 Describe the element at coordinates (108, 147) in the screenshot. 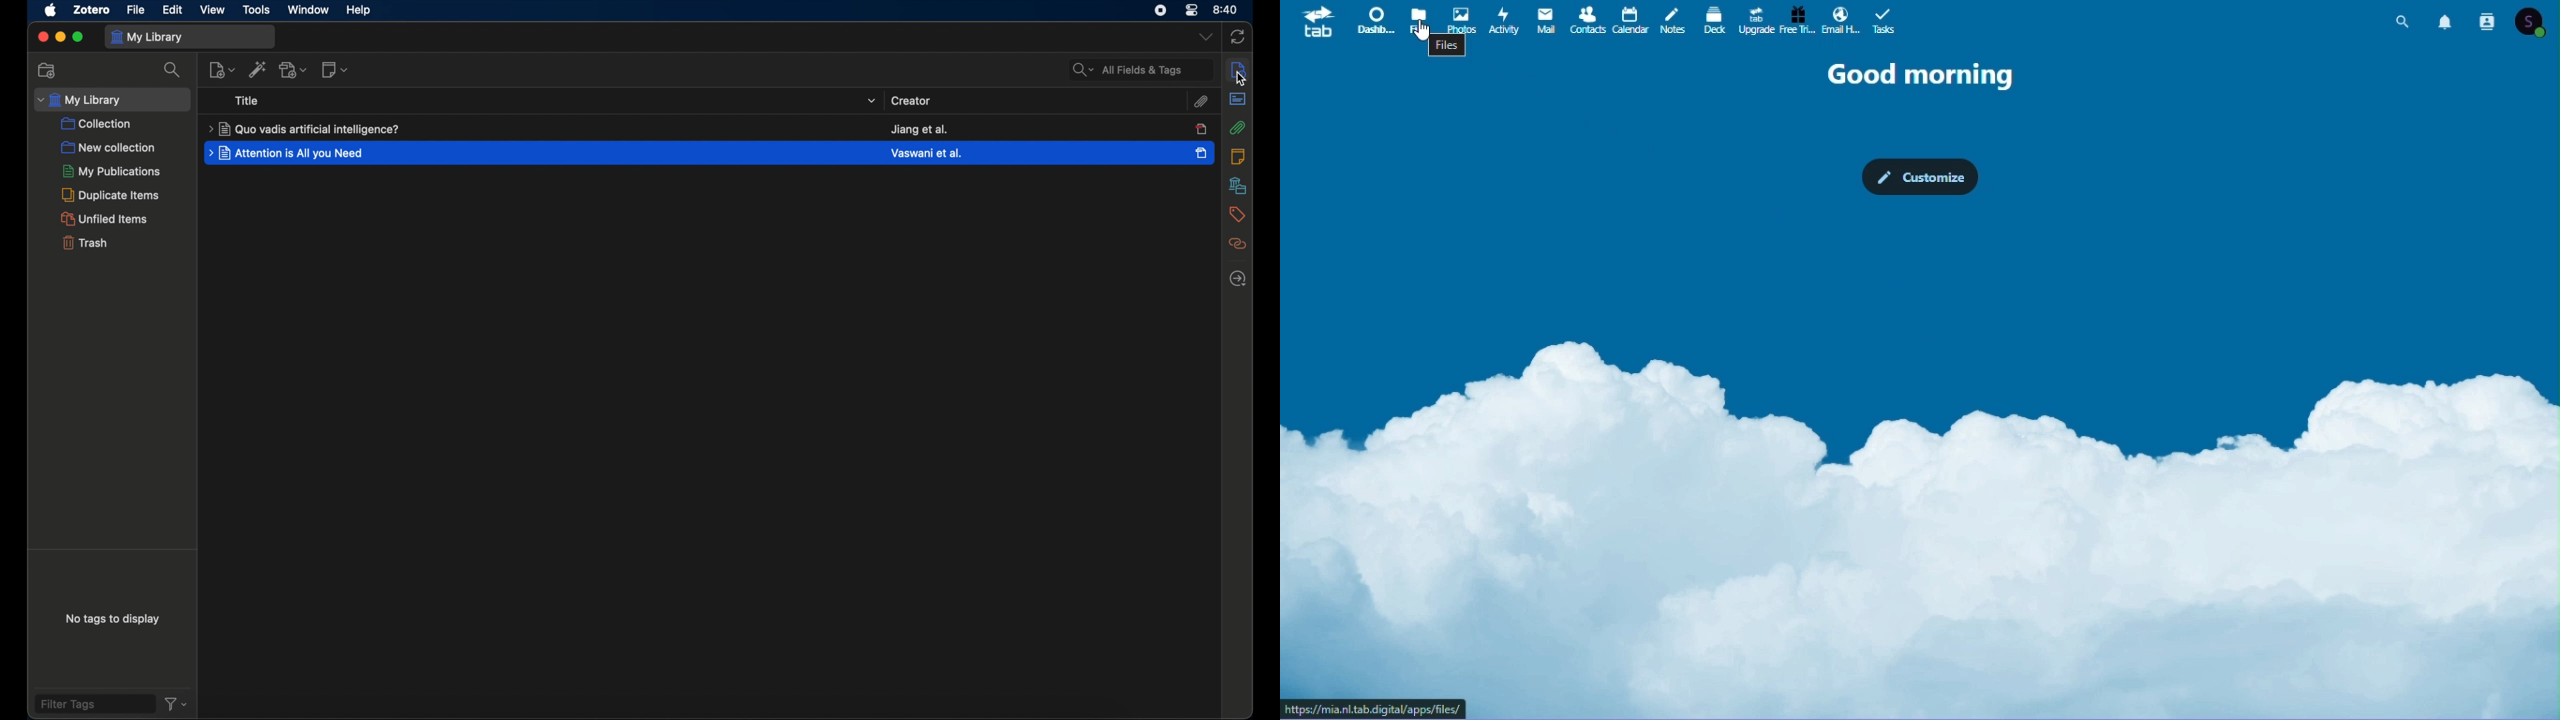

I see `new collection` at that location.